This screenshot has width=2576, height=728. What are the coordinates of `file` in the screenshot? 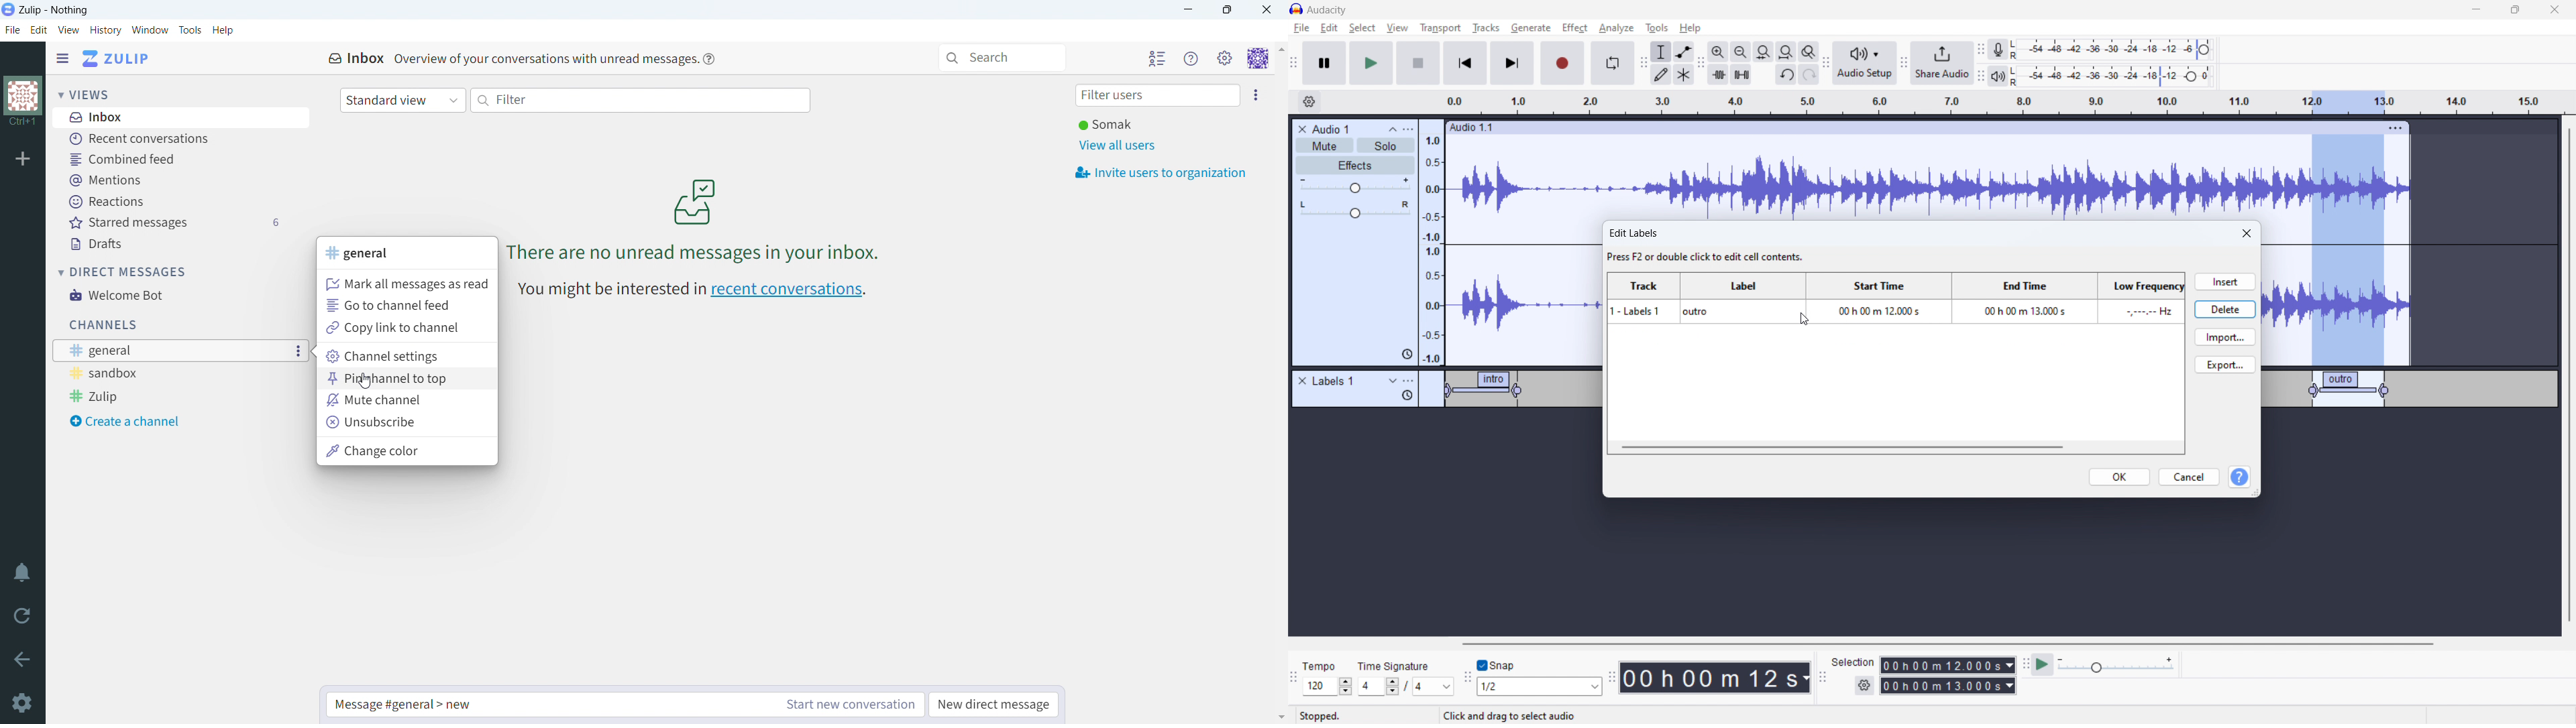 It's located at (13, 29).